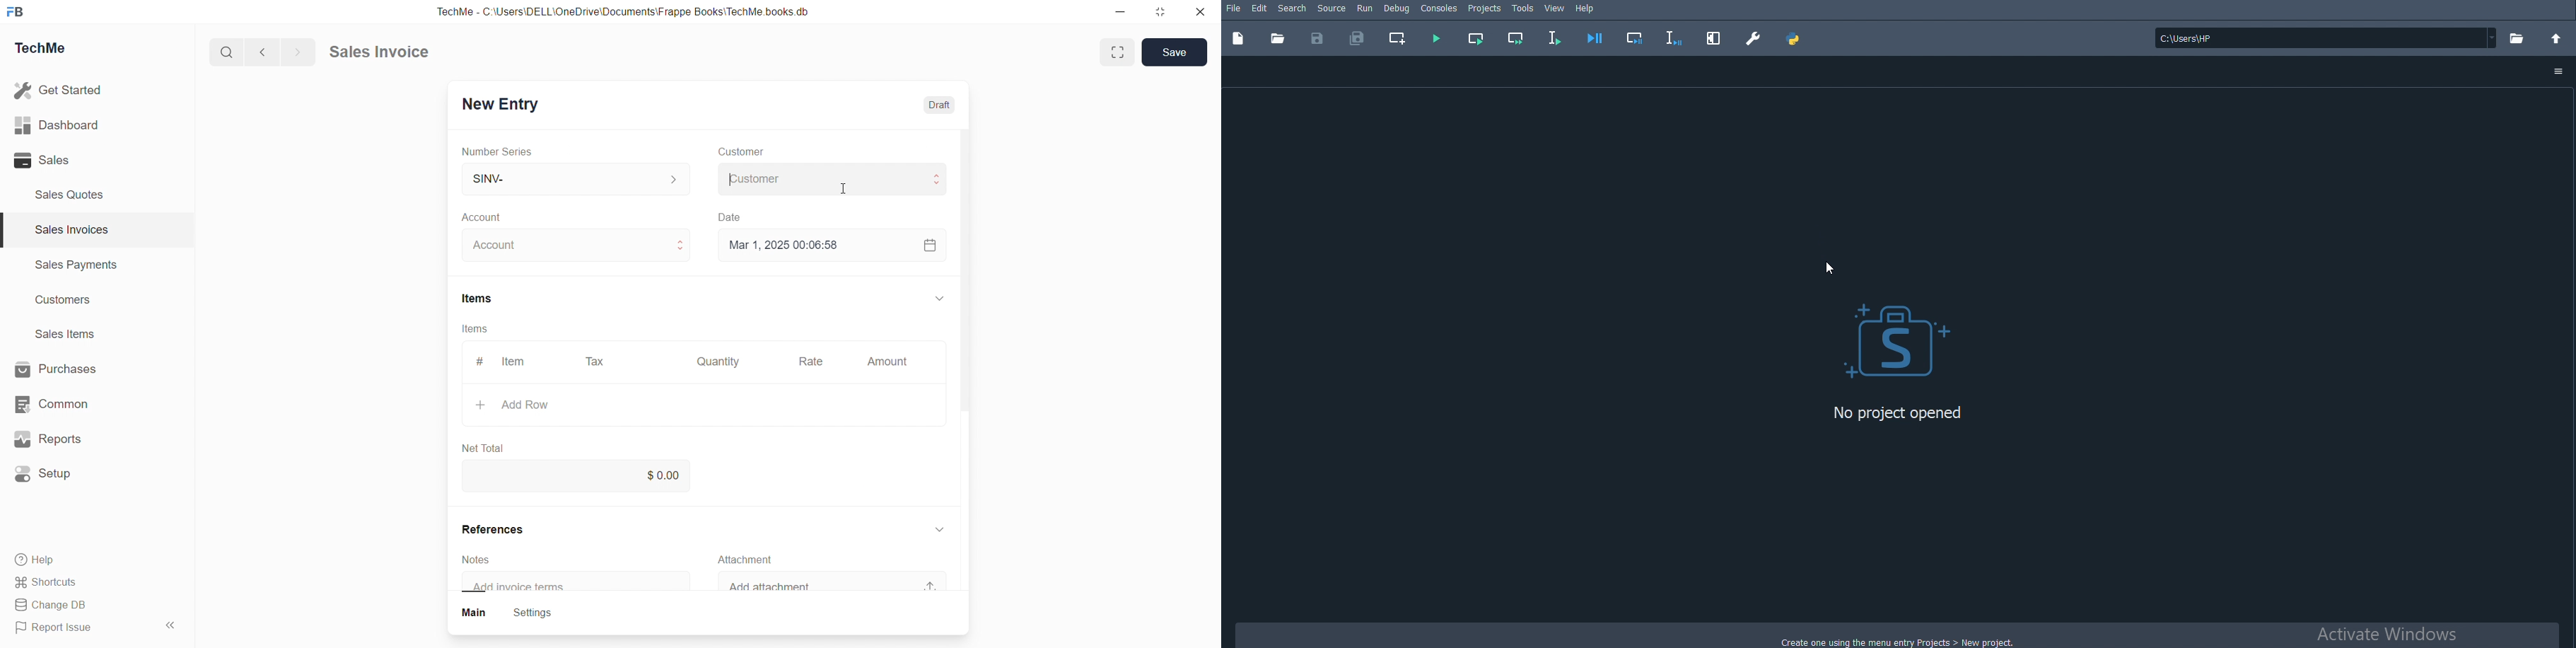 Image resolution: width=2576 pixels, height=672 pixels. Describe the element at coordinates (51, 50) in the screenshot. I see `TechMe` at that location.